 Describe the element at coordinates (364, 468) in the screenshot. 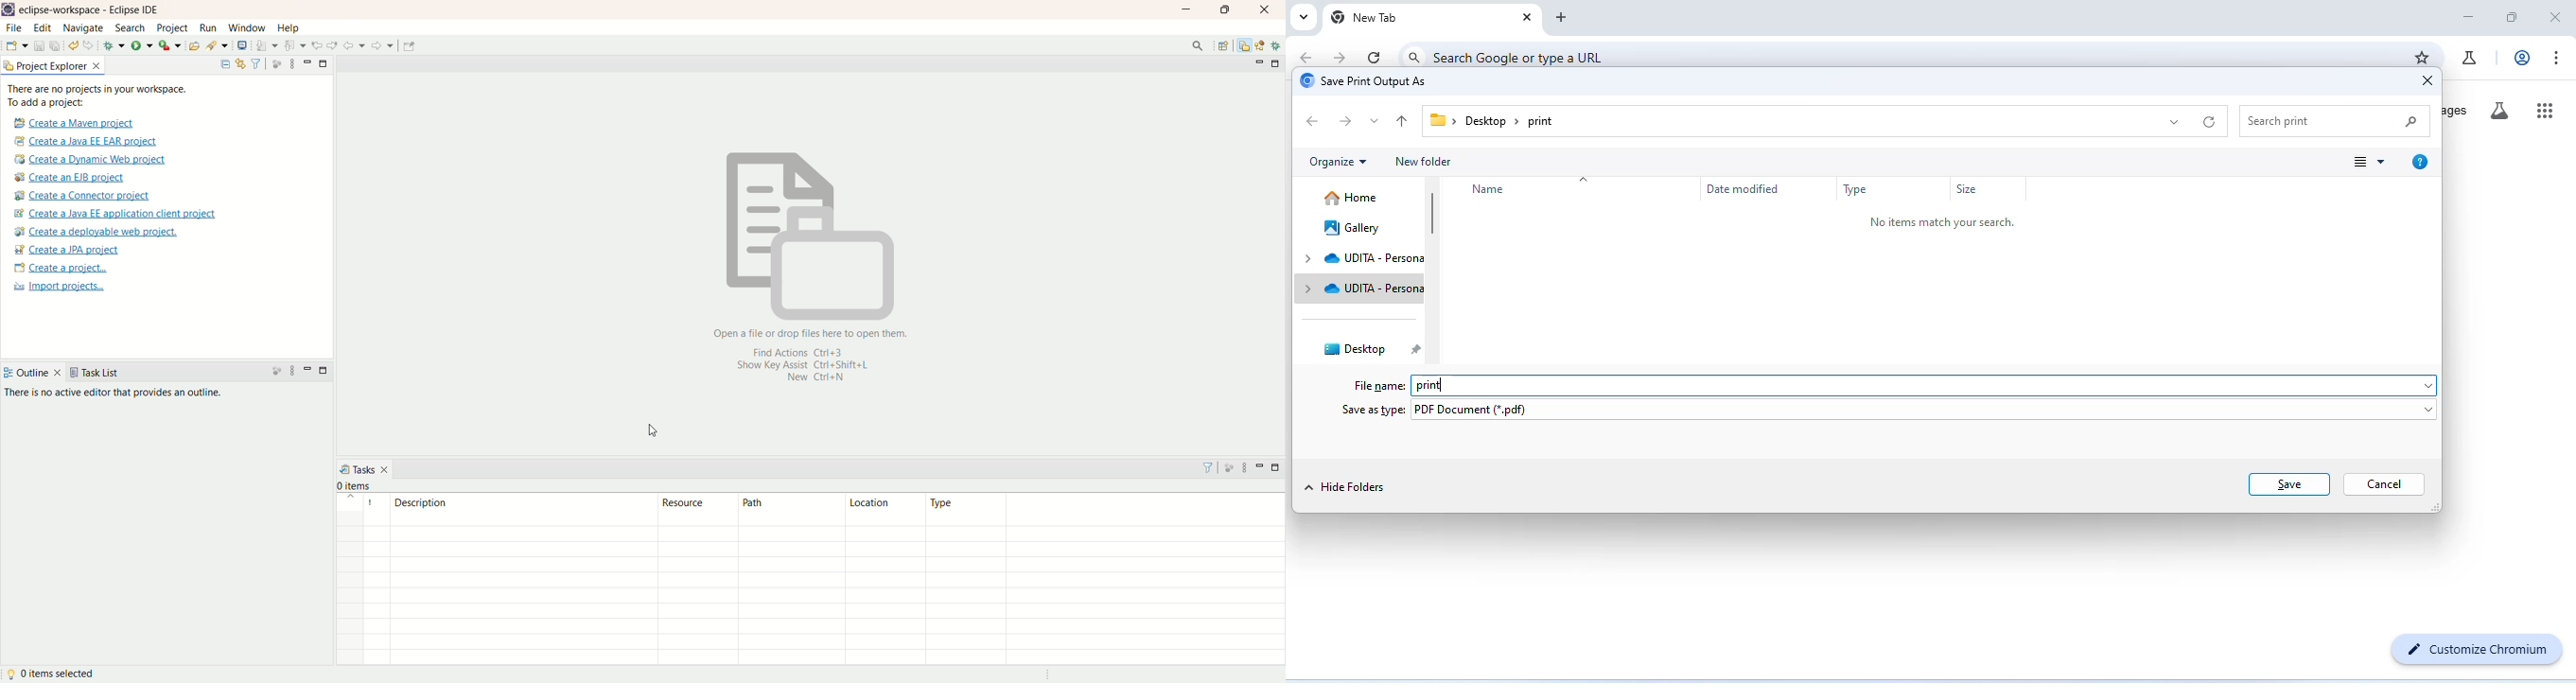

I see `tasks` at that location.